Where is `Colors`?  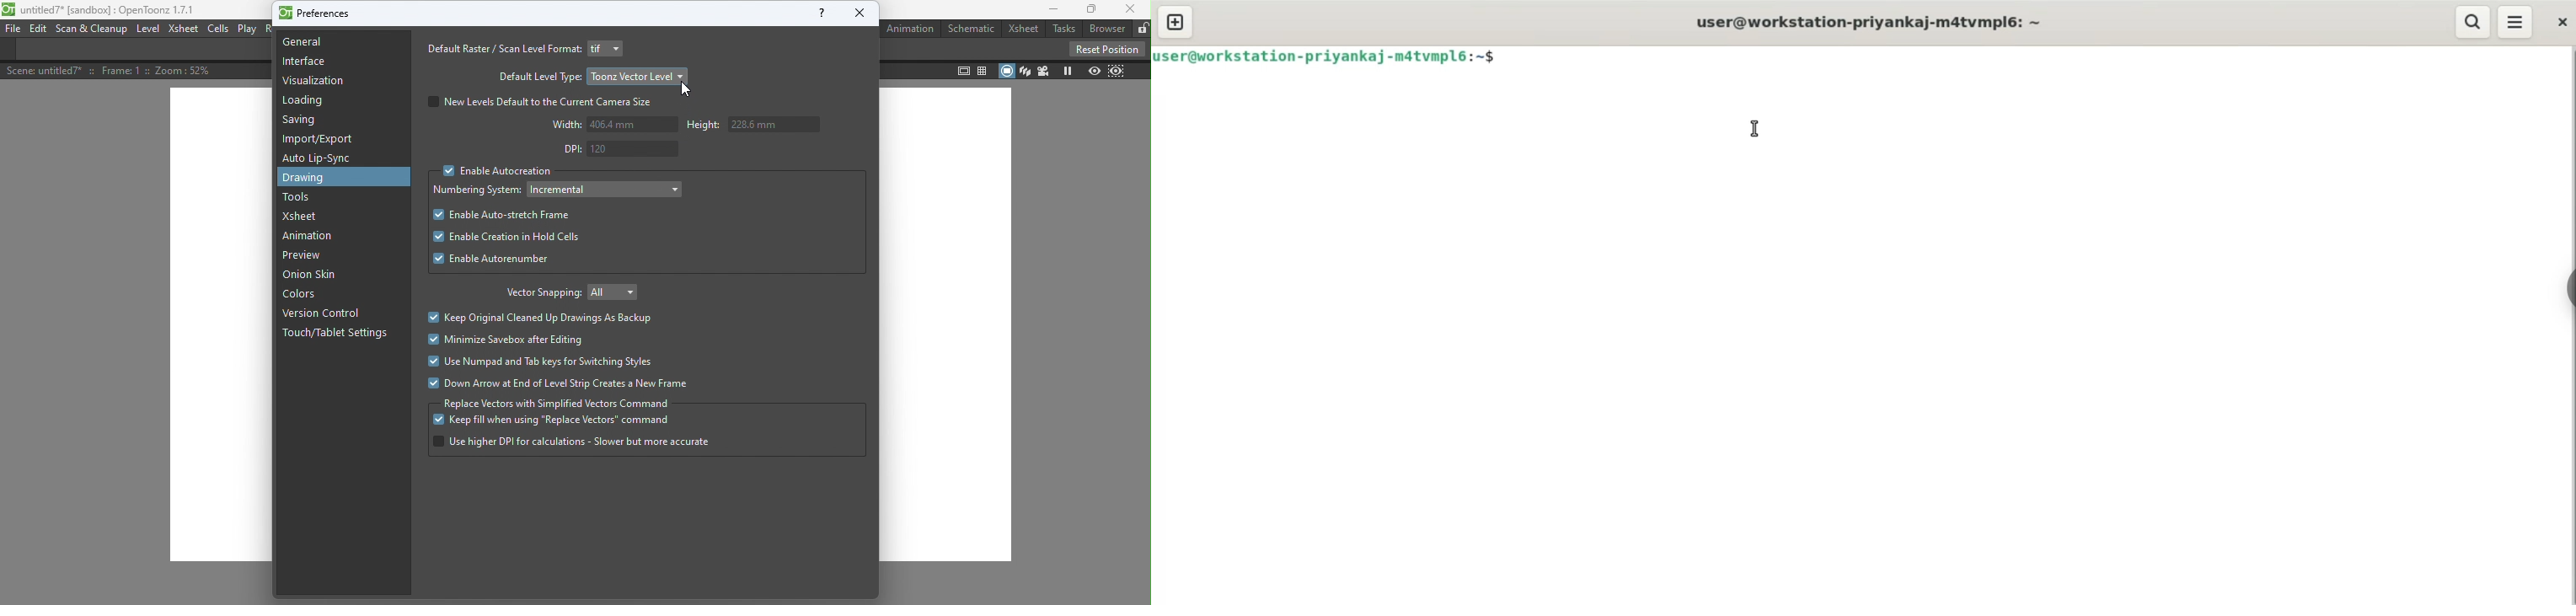 Colors is located at coordinates (306, 296).